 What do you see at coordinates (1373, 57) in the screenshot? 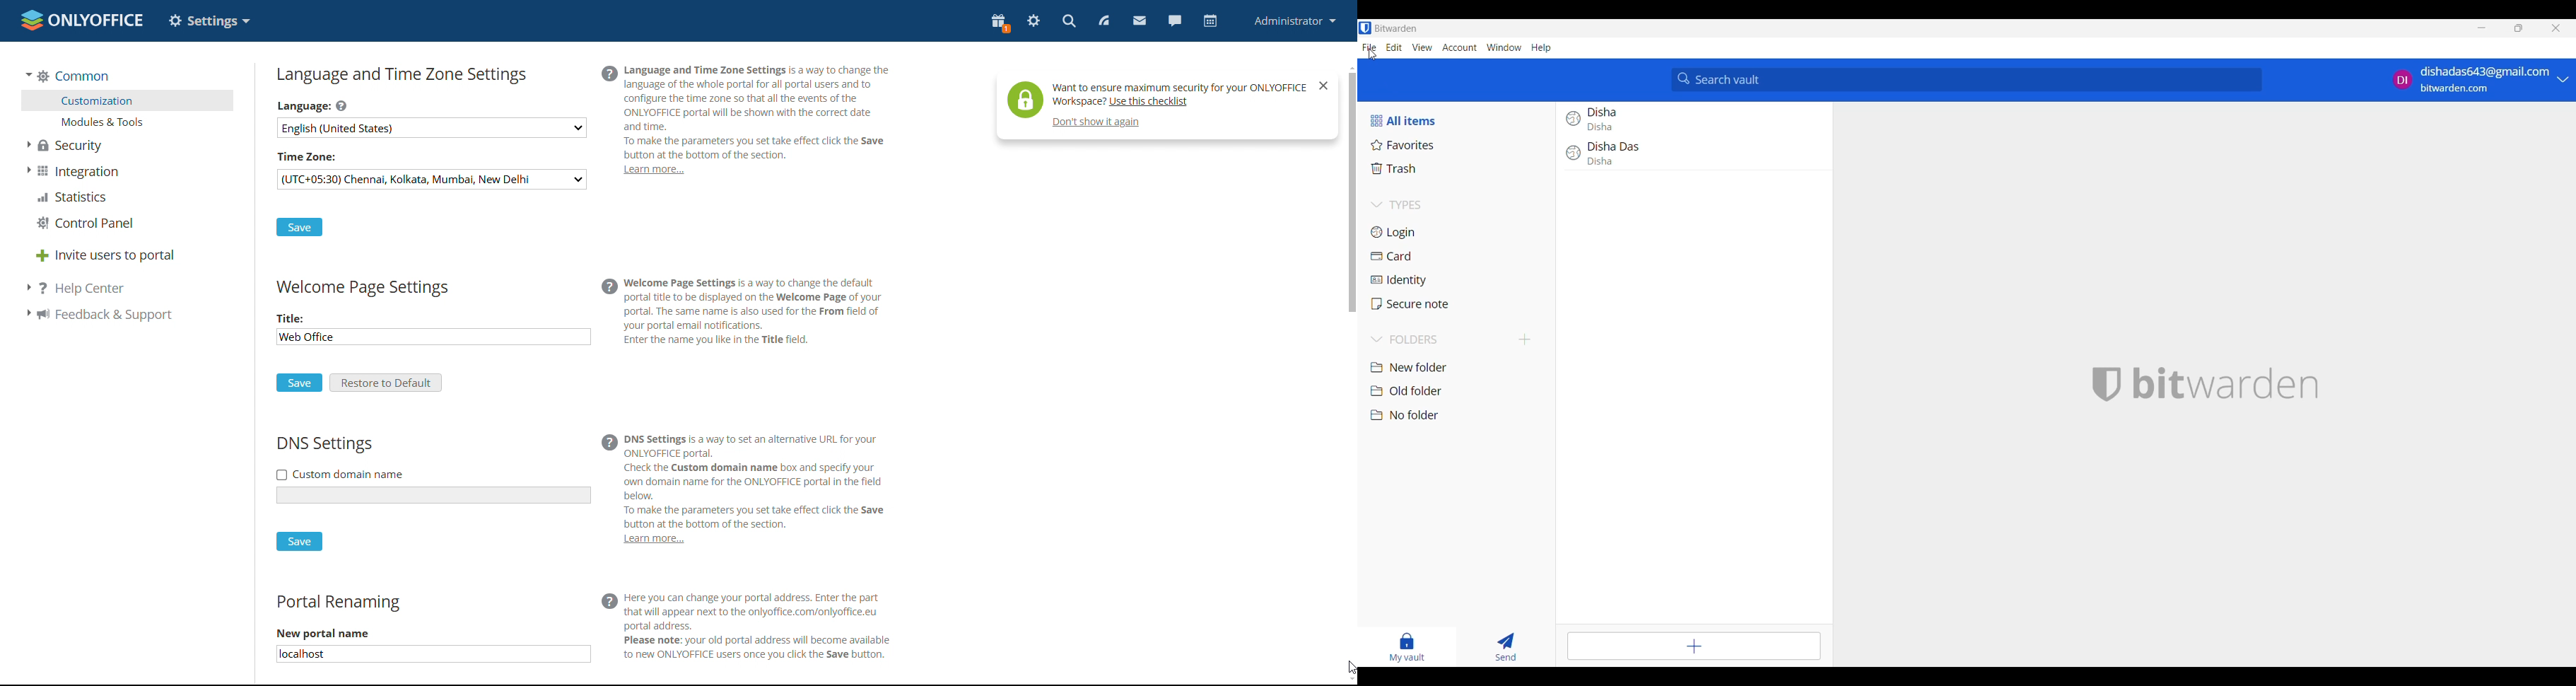
I see `cursor` at bounding box center [1373, 57].